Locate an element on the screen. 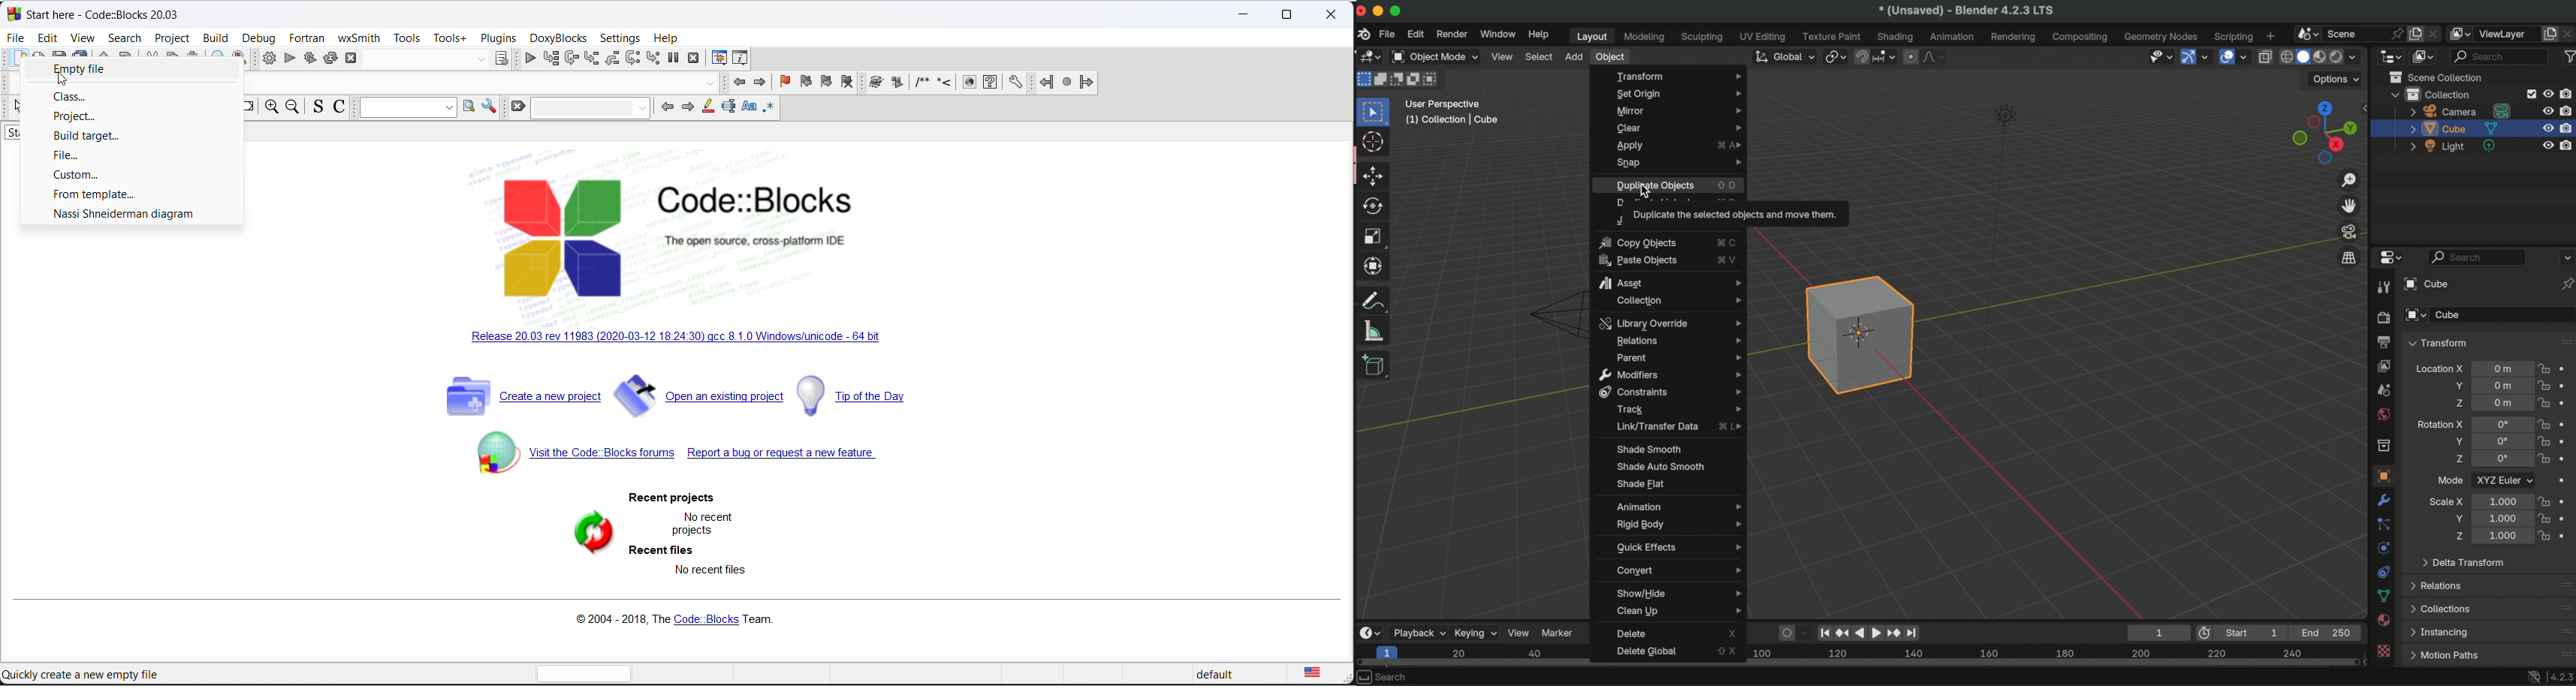 The height and width of the screenshot is (700, 2576). shade smooth is located at coordinates (1647, 449).